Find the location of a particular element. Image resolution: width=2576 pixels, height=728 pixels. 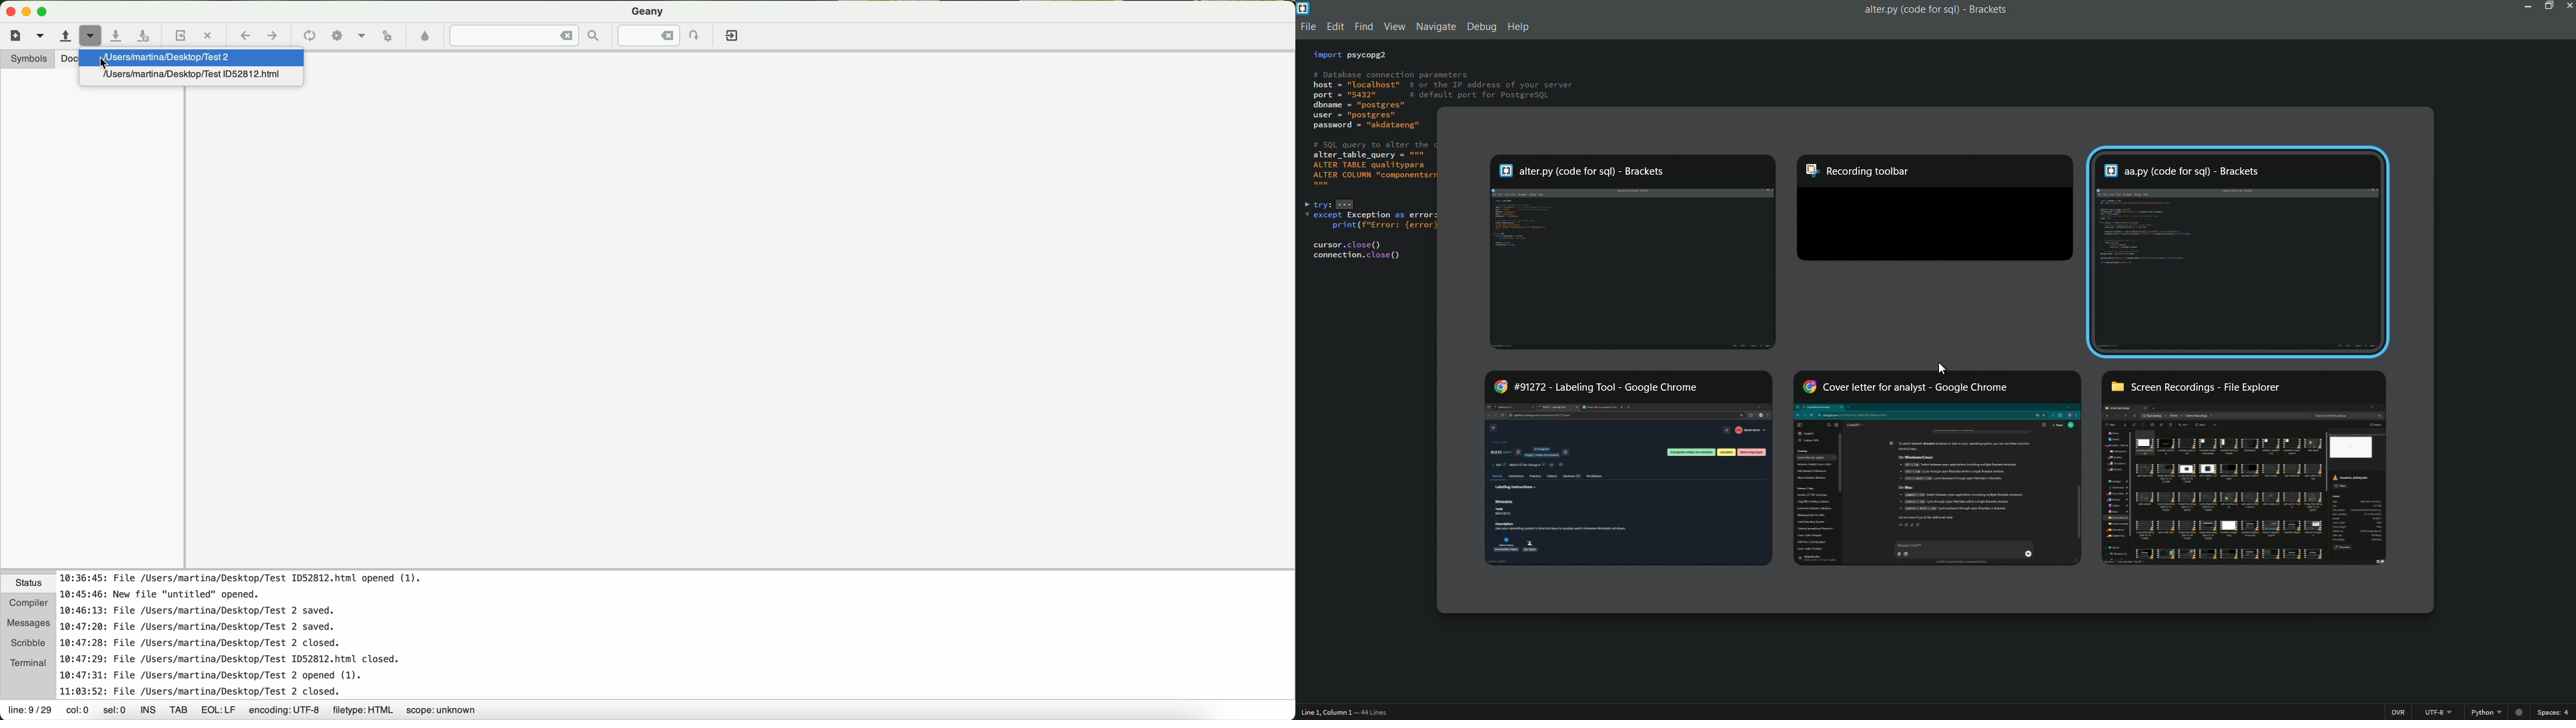

maximize is located at coordinates (2547, 6).